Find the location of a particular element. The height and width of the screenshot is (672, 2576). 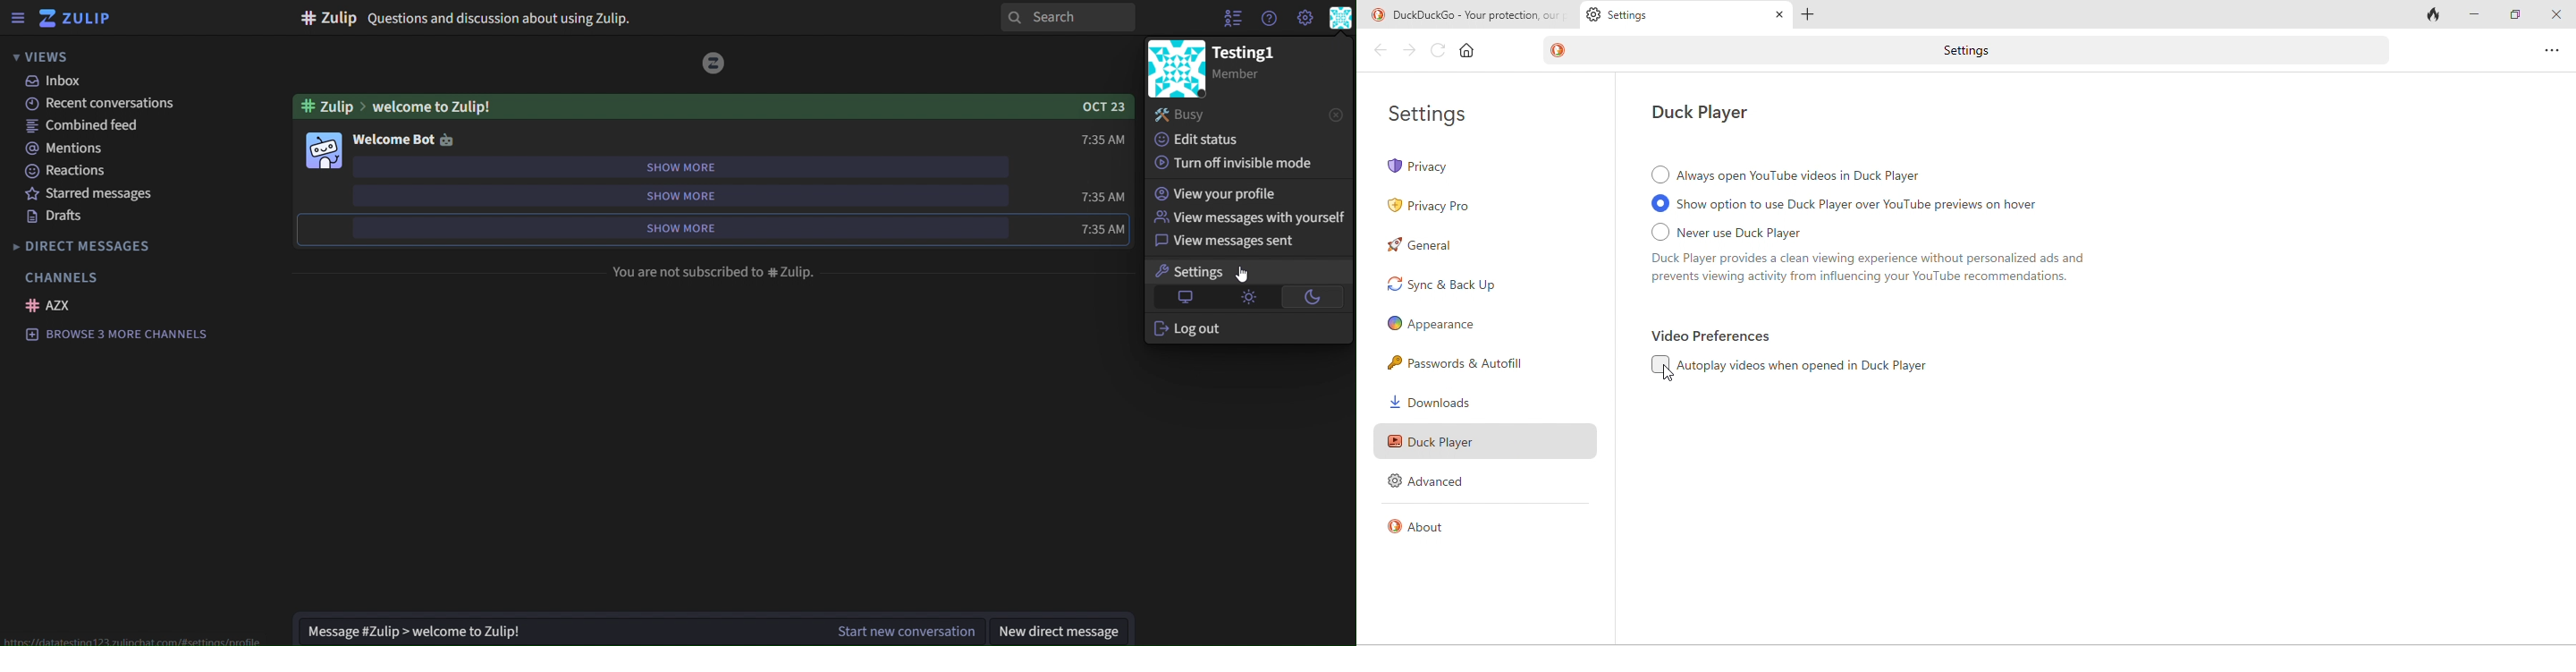

image is located at coordinates (326, 150).